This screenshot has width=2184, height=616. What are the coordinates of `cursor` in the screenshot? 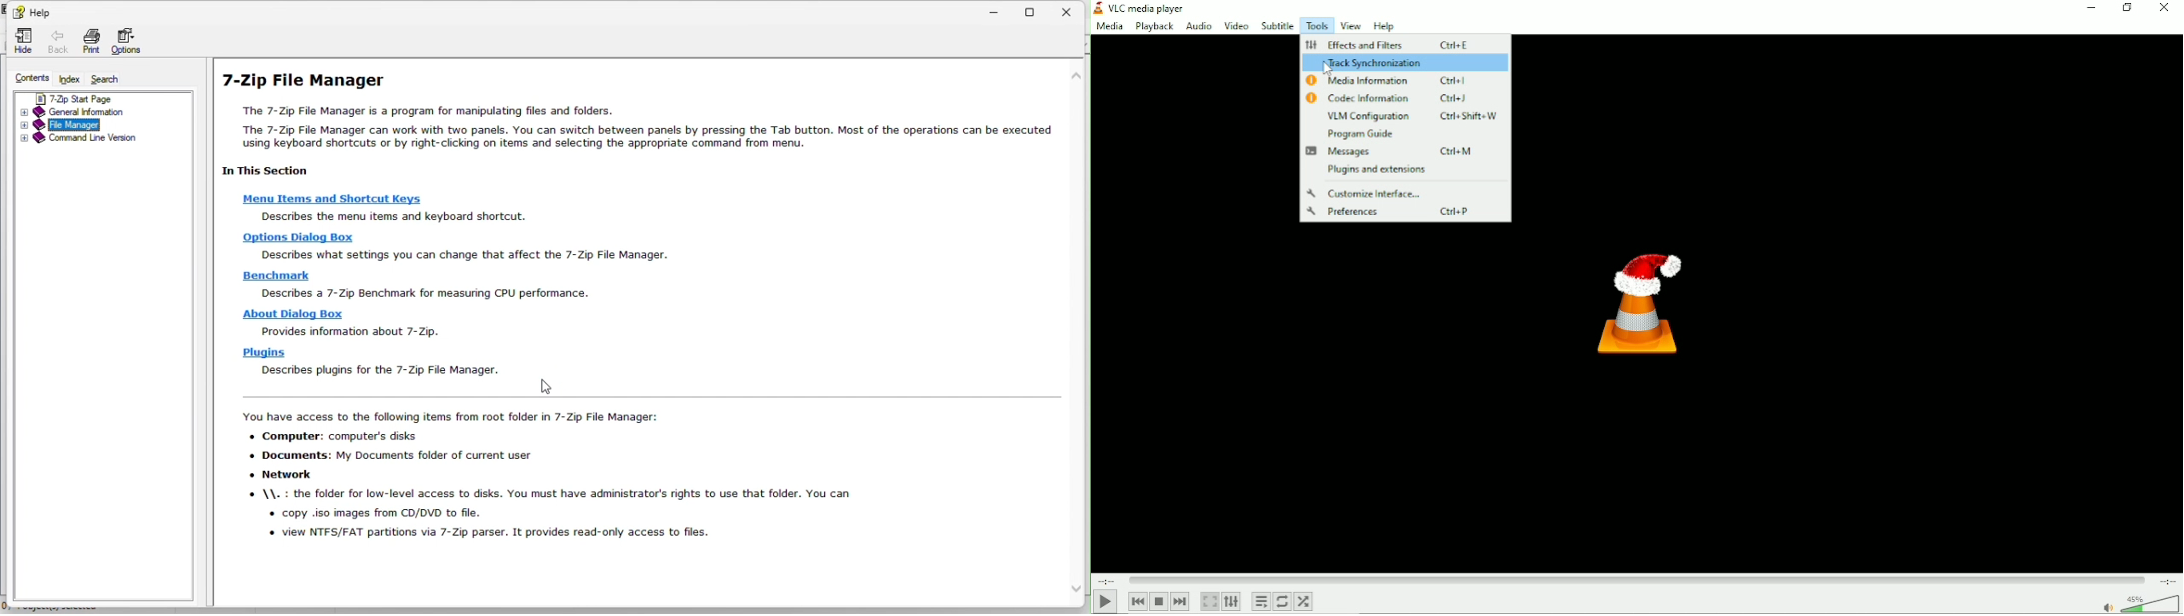 It's located at (543, 382).